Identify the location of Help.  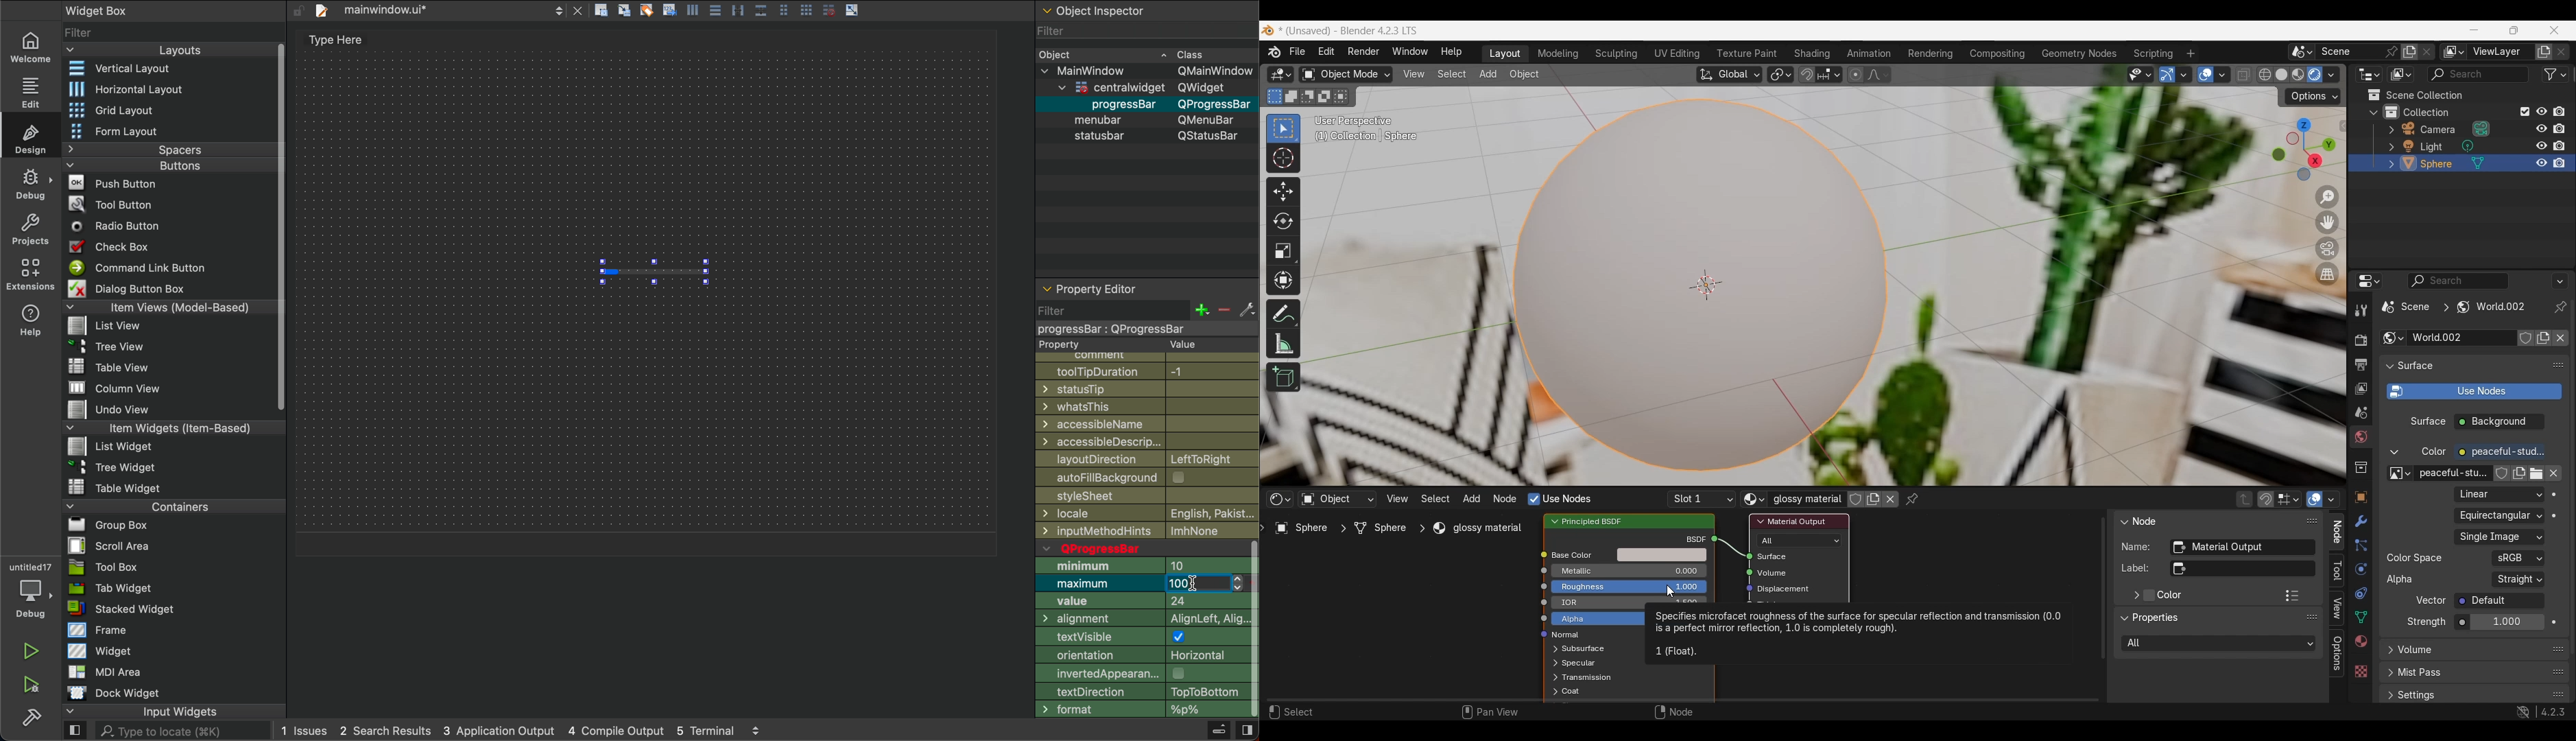
(1452, 52).